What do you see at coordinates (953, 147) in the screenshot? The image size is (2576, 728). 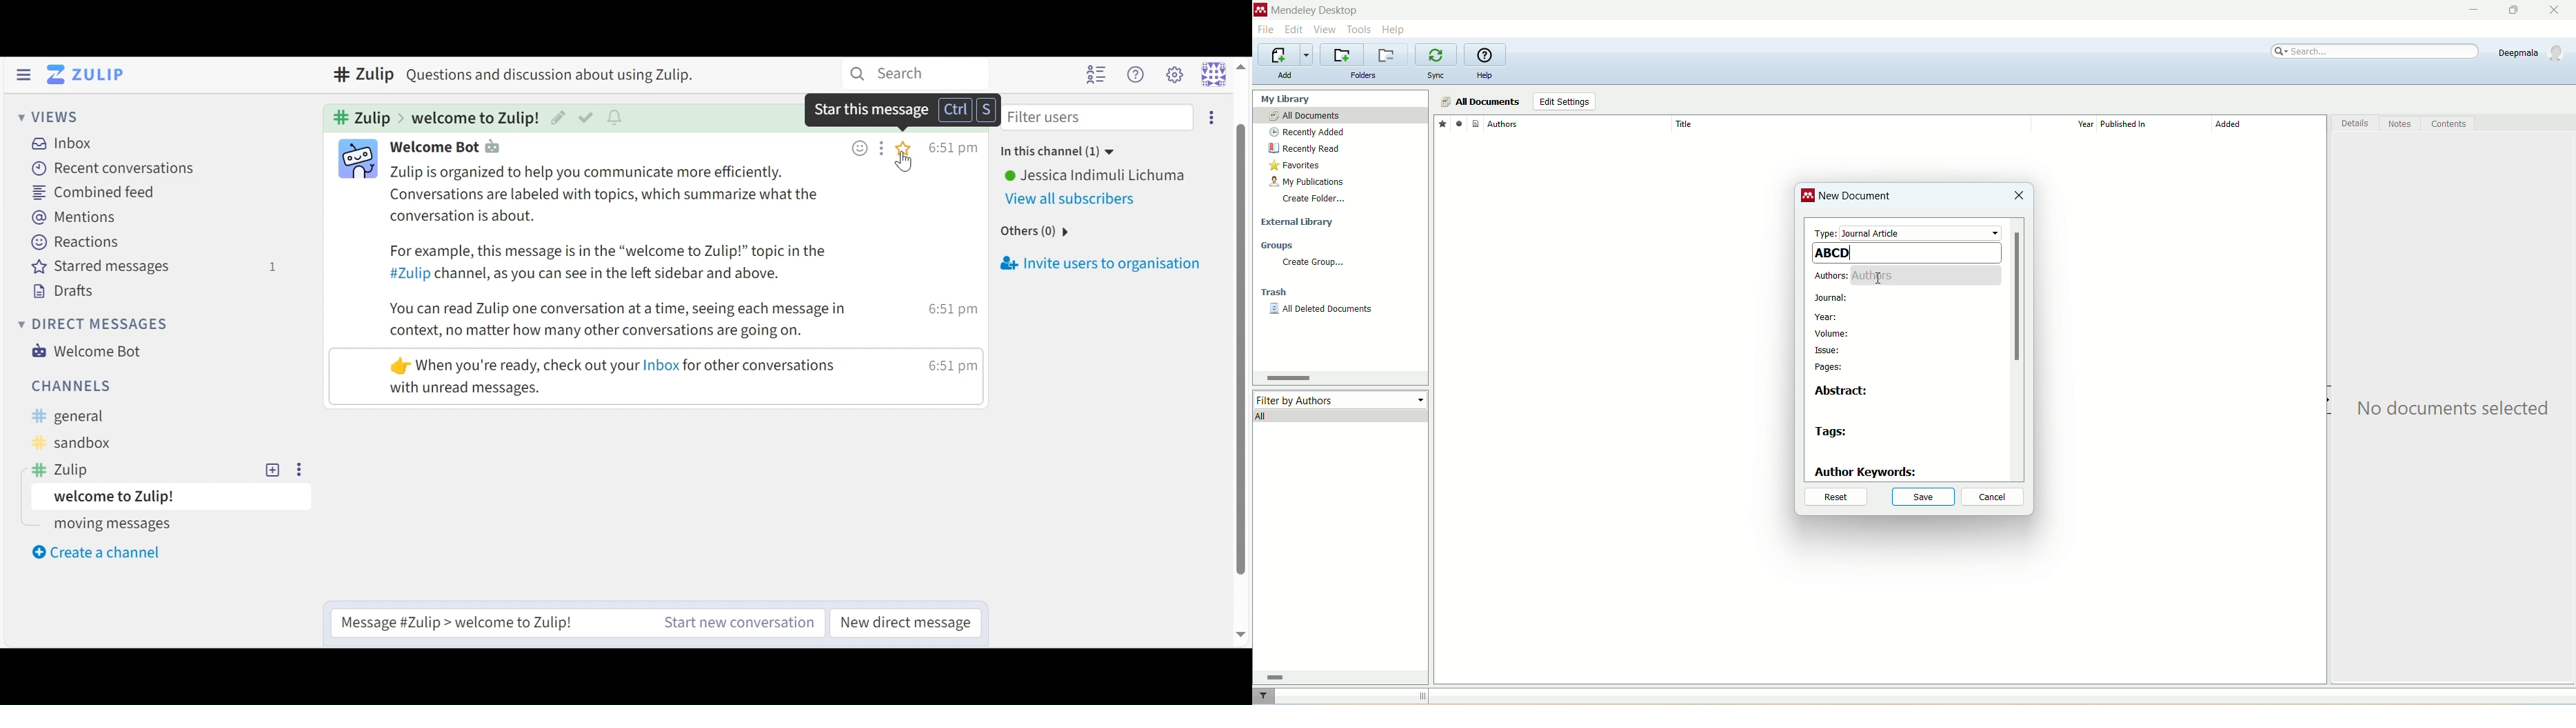 I see `Time` at bounding box center [953, 147].